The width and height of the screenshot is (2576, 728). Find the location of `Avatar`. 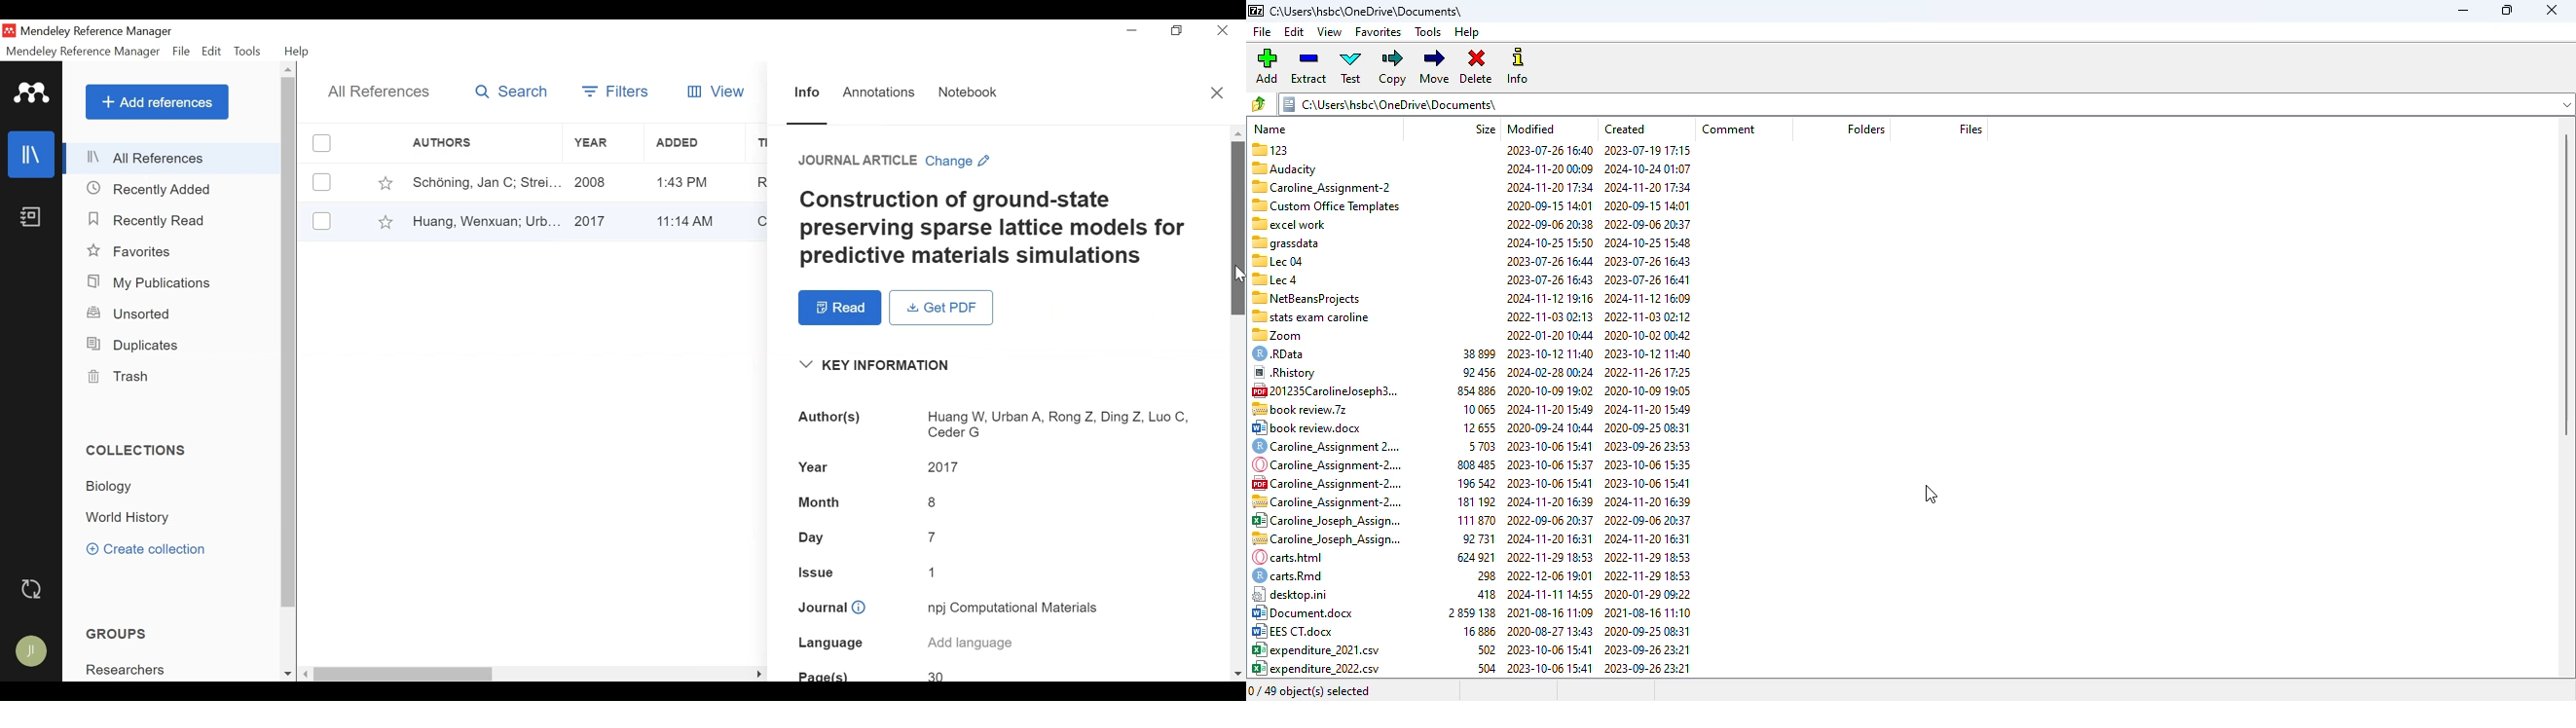

Avatar is located at coordinates (32, 652).